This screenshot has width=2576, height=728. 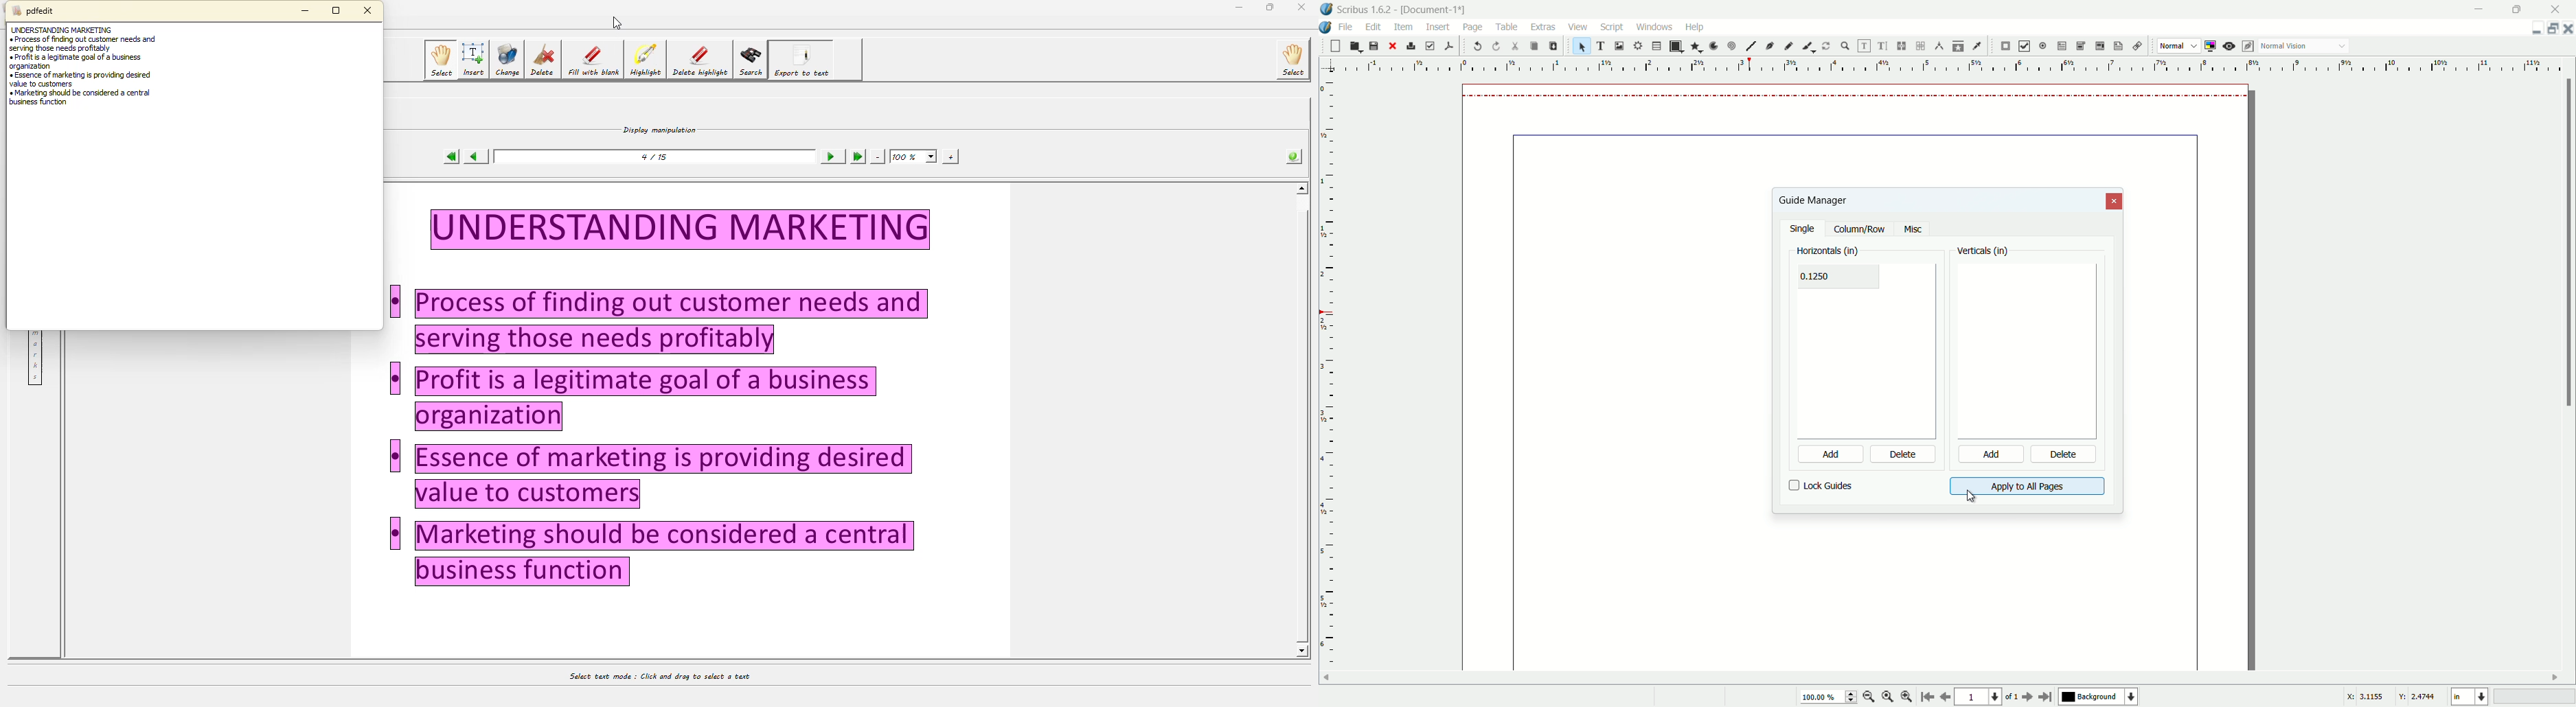 I want to click on document name, so click(x=1436, y=10).